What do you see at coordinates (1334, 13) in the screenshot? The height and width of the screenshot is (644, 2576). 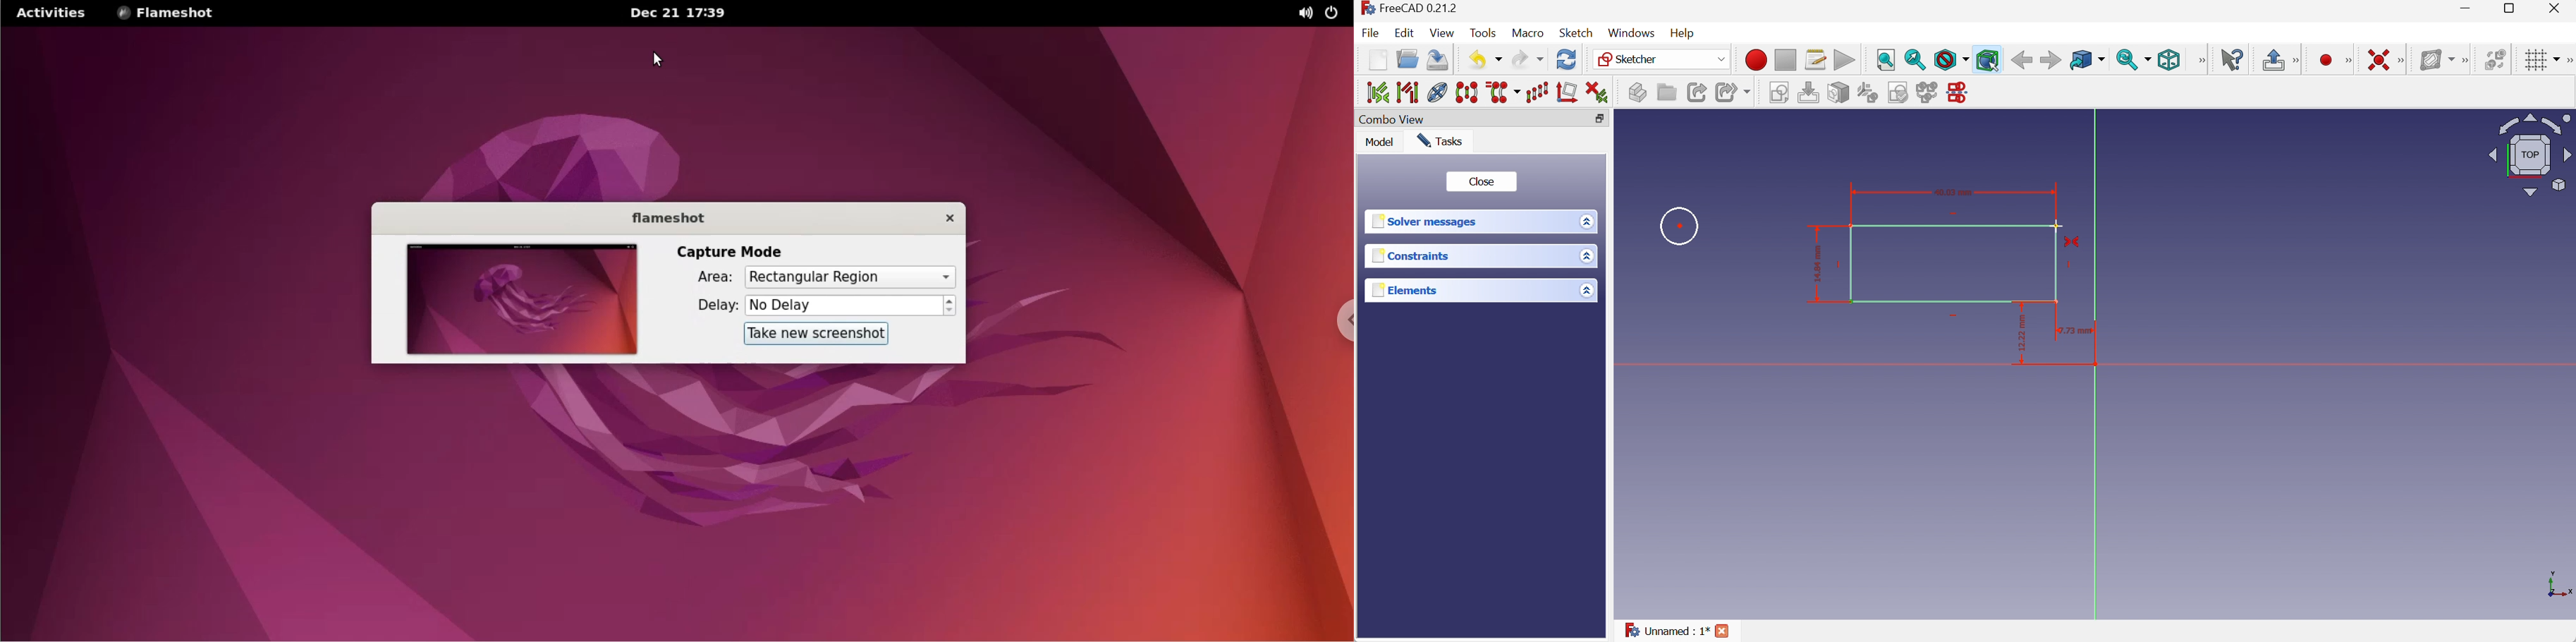 I see `power options` at bounding box center [1334, 13].